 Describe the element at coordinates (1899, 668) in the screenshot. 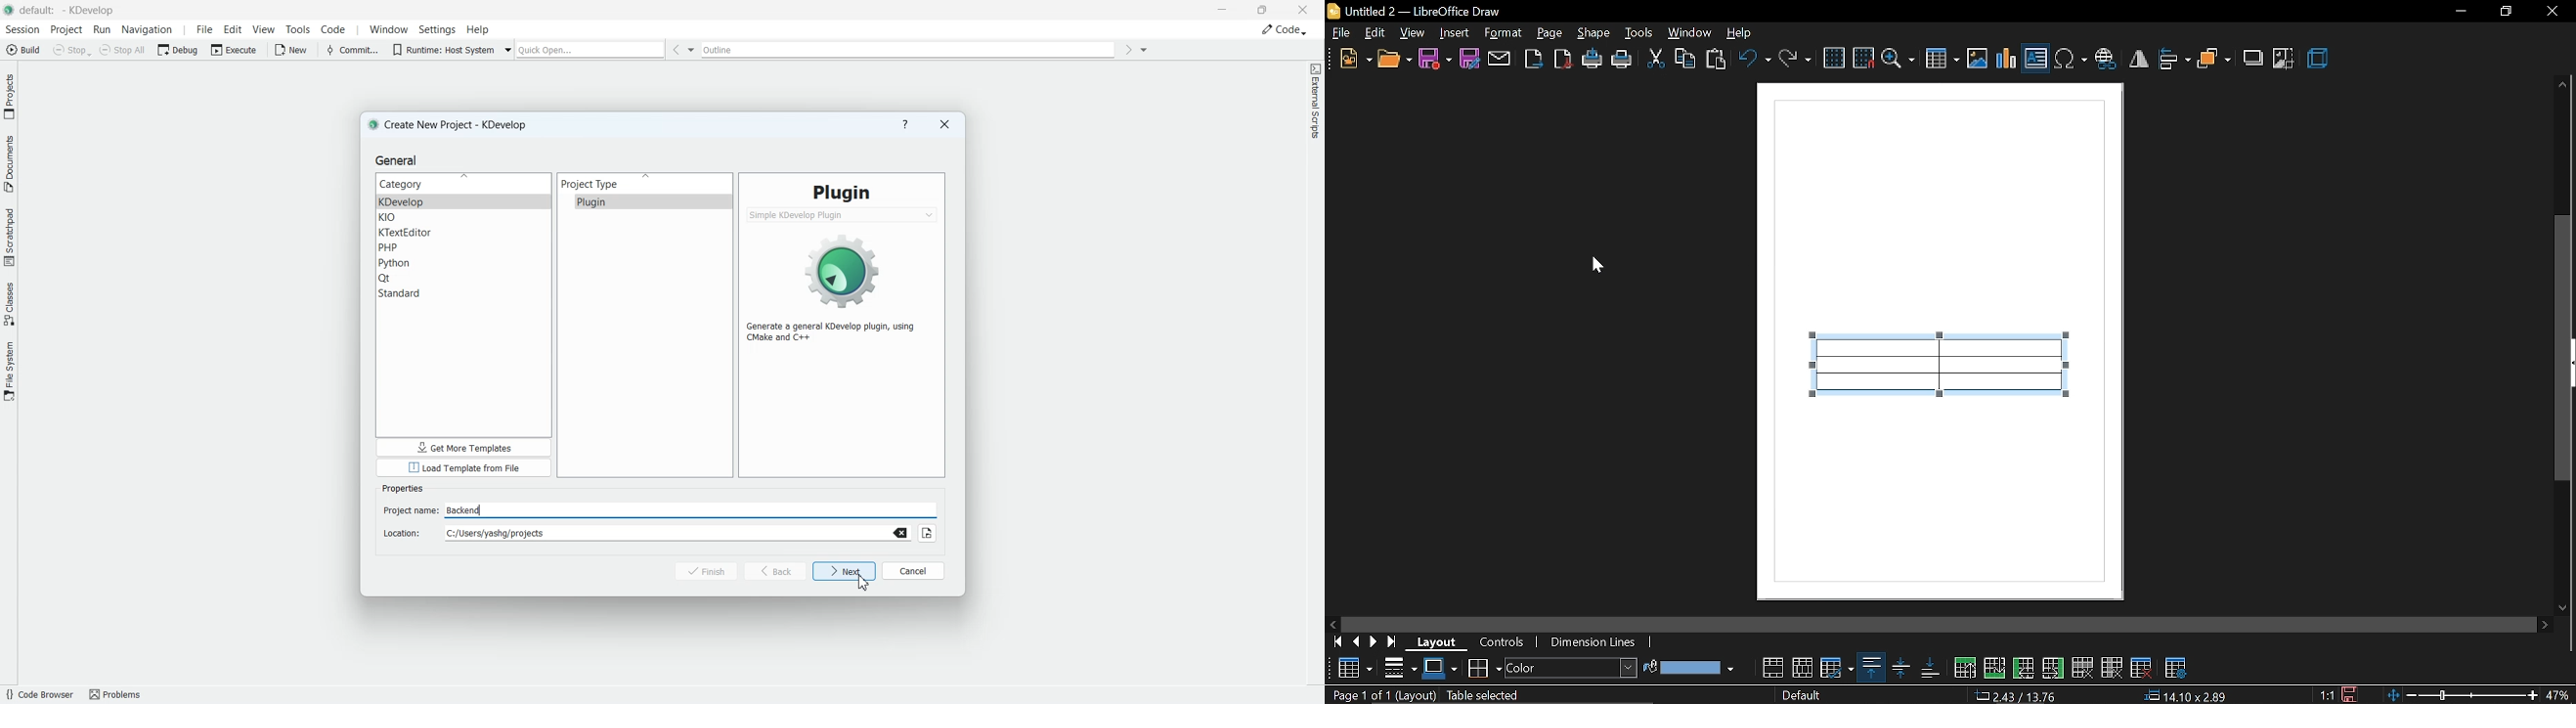

I see `center vertically` at that location.